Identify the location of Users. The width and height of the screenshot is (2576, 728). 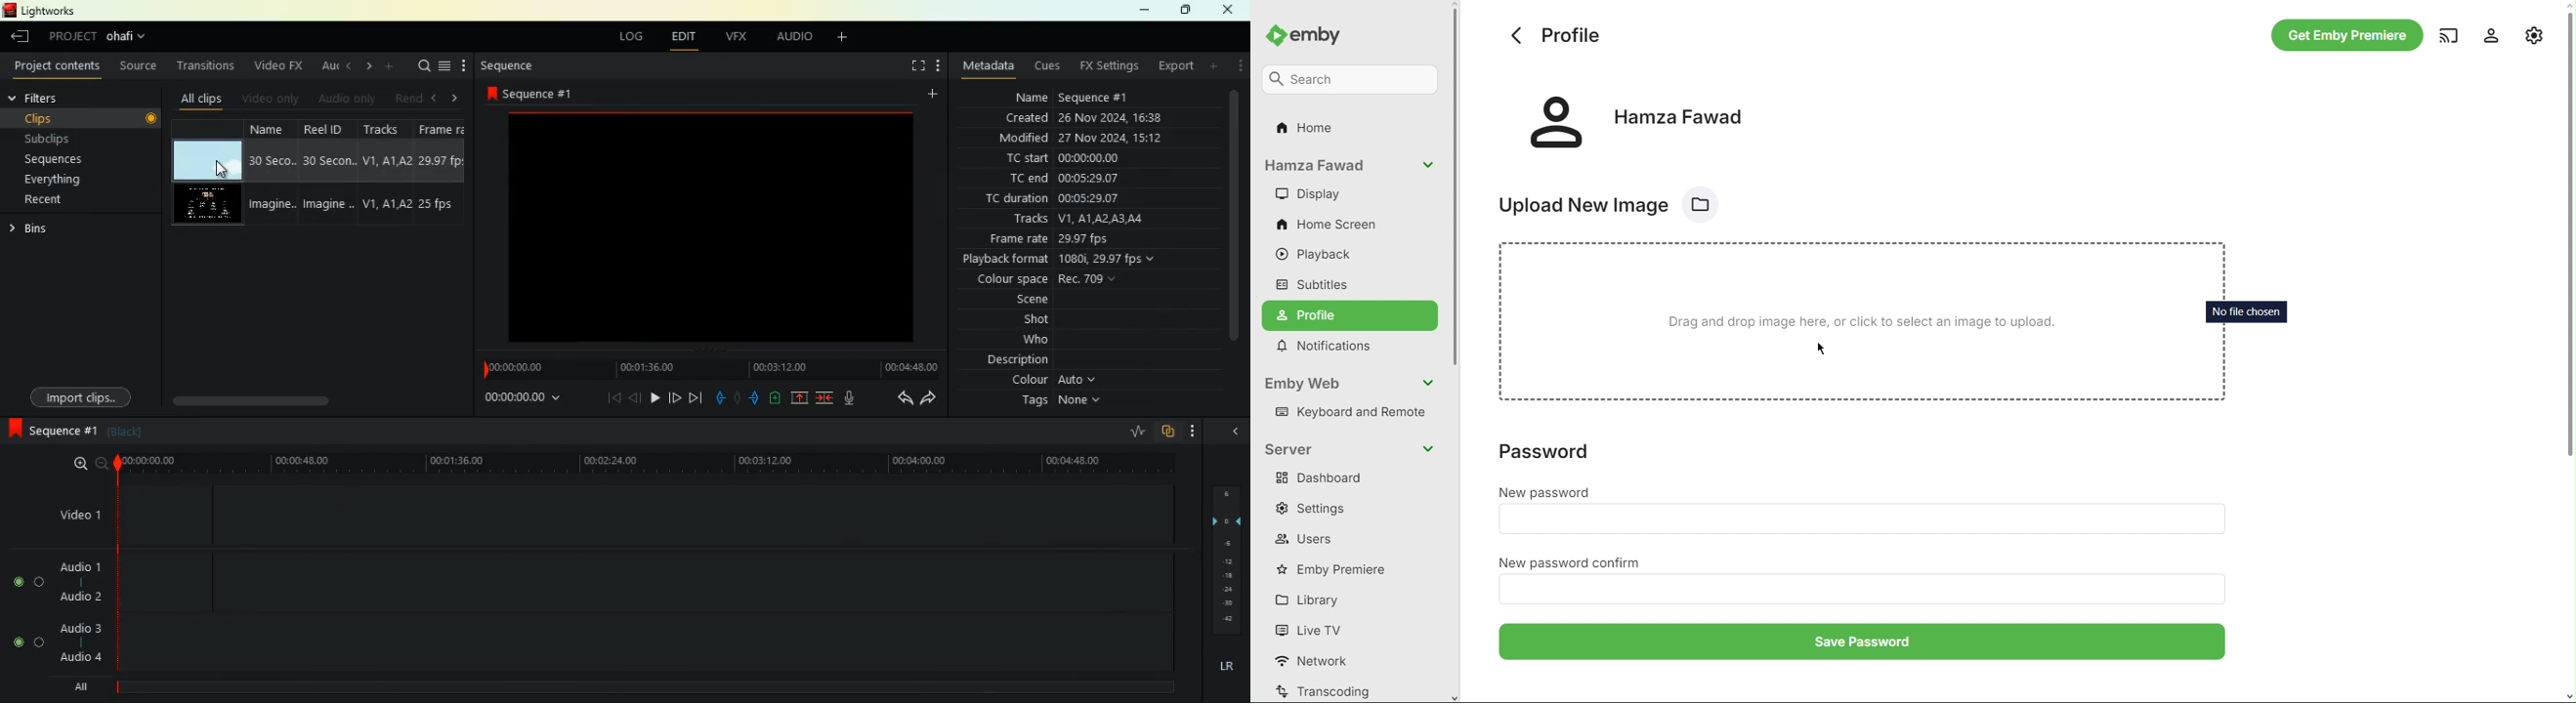
(1307, 539).